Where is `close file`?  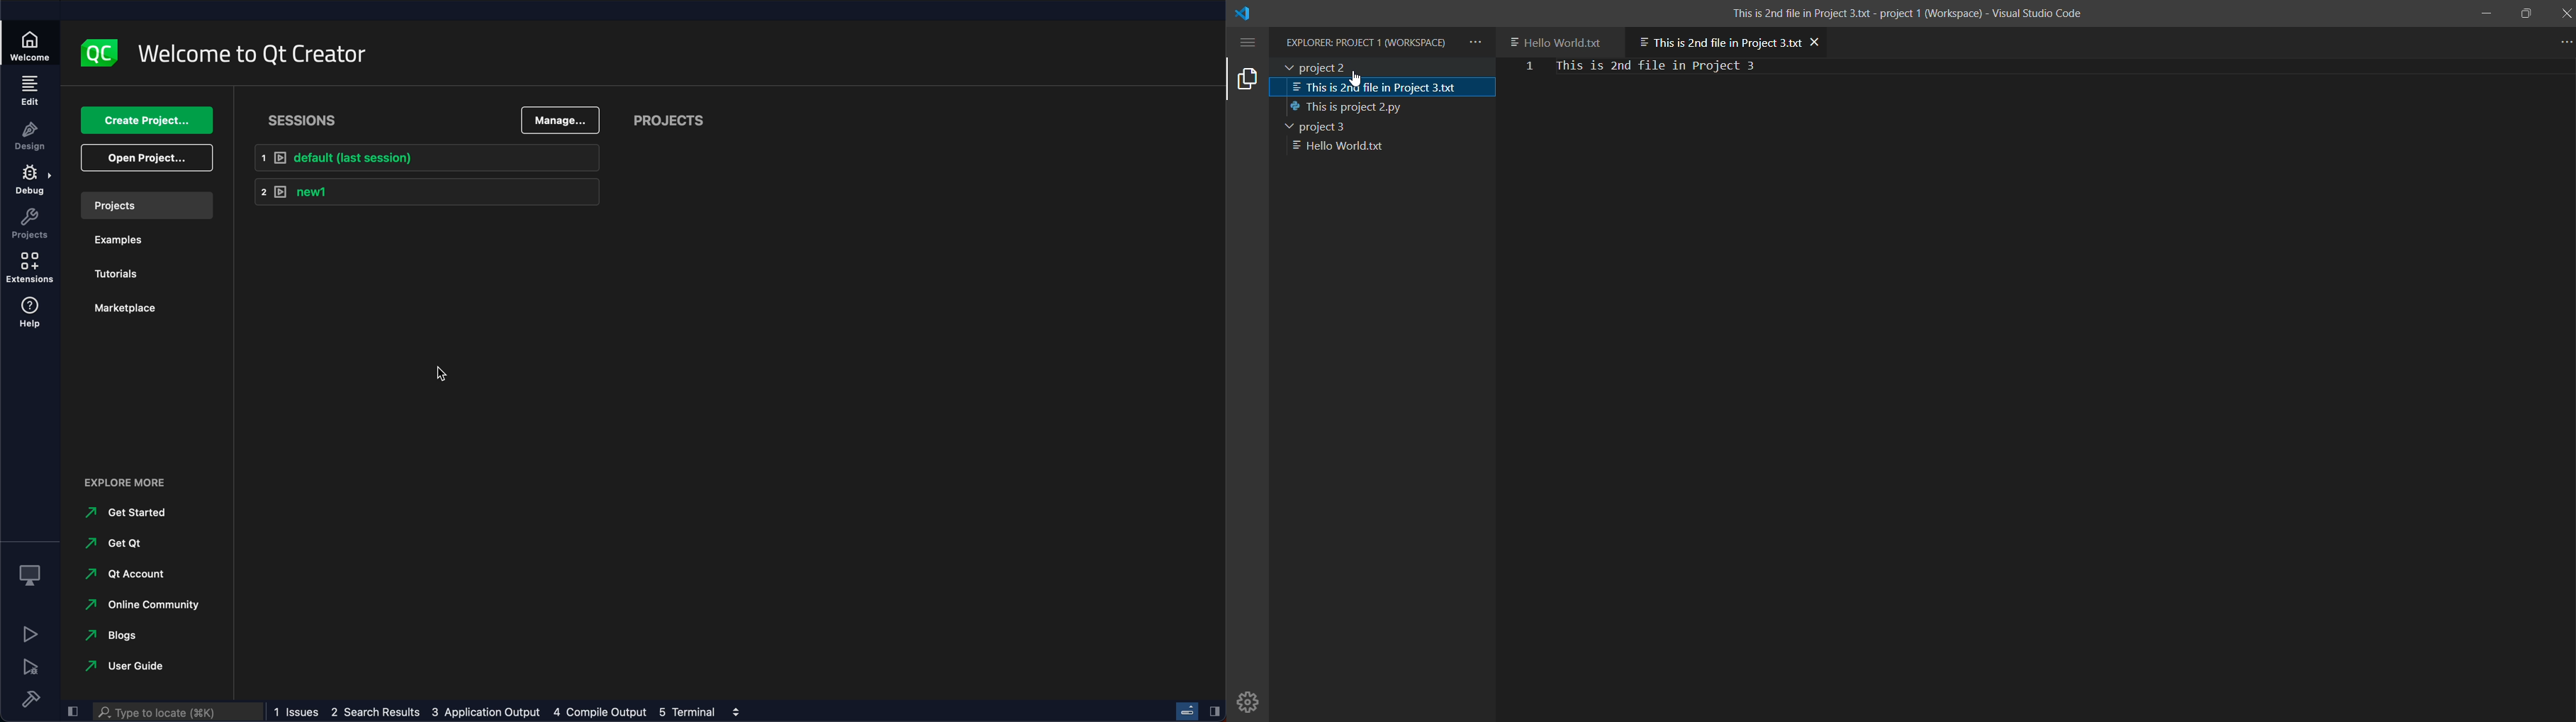
close file is located at coordinates (1817, 41).